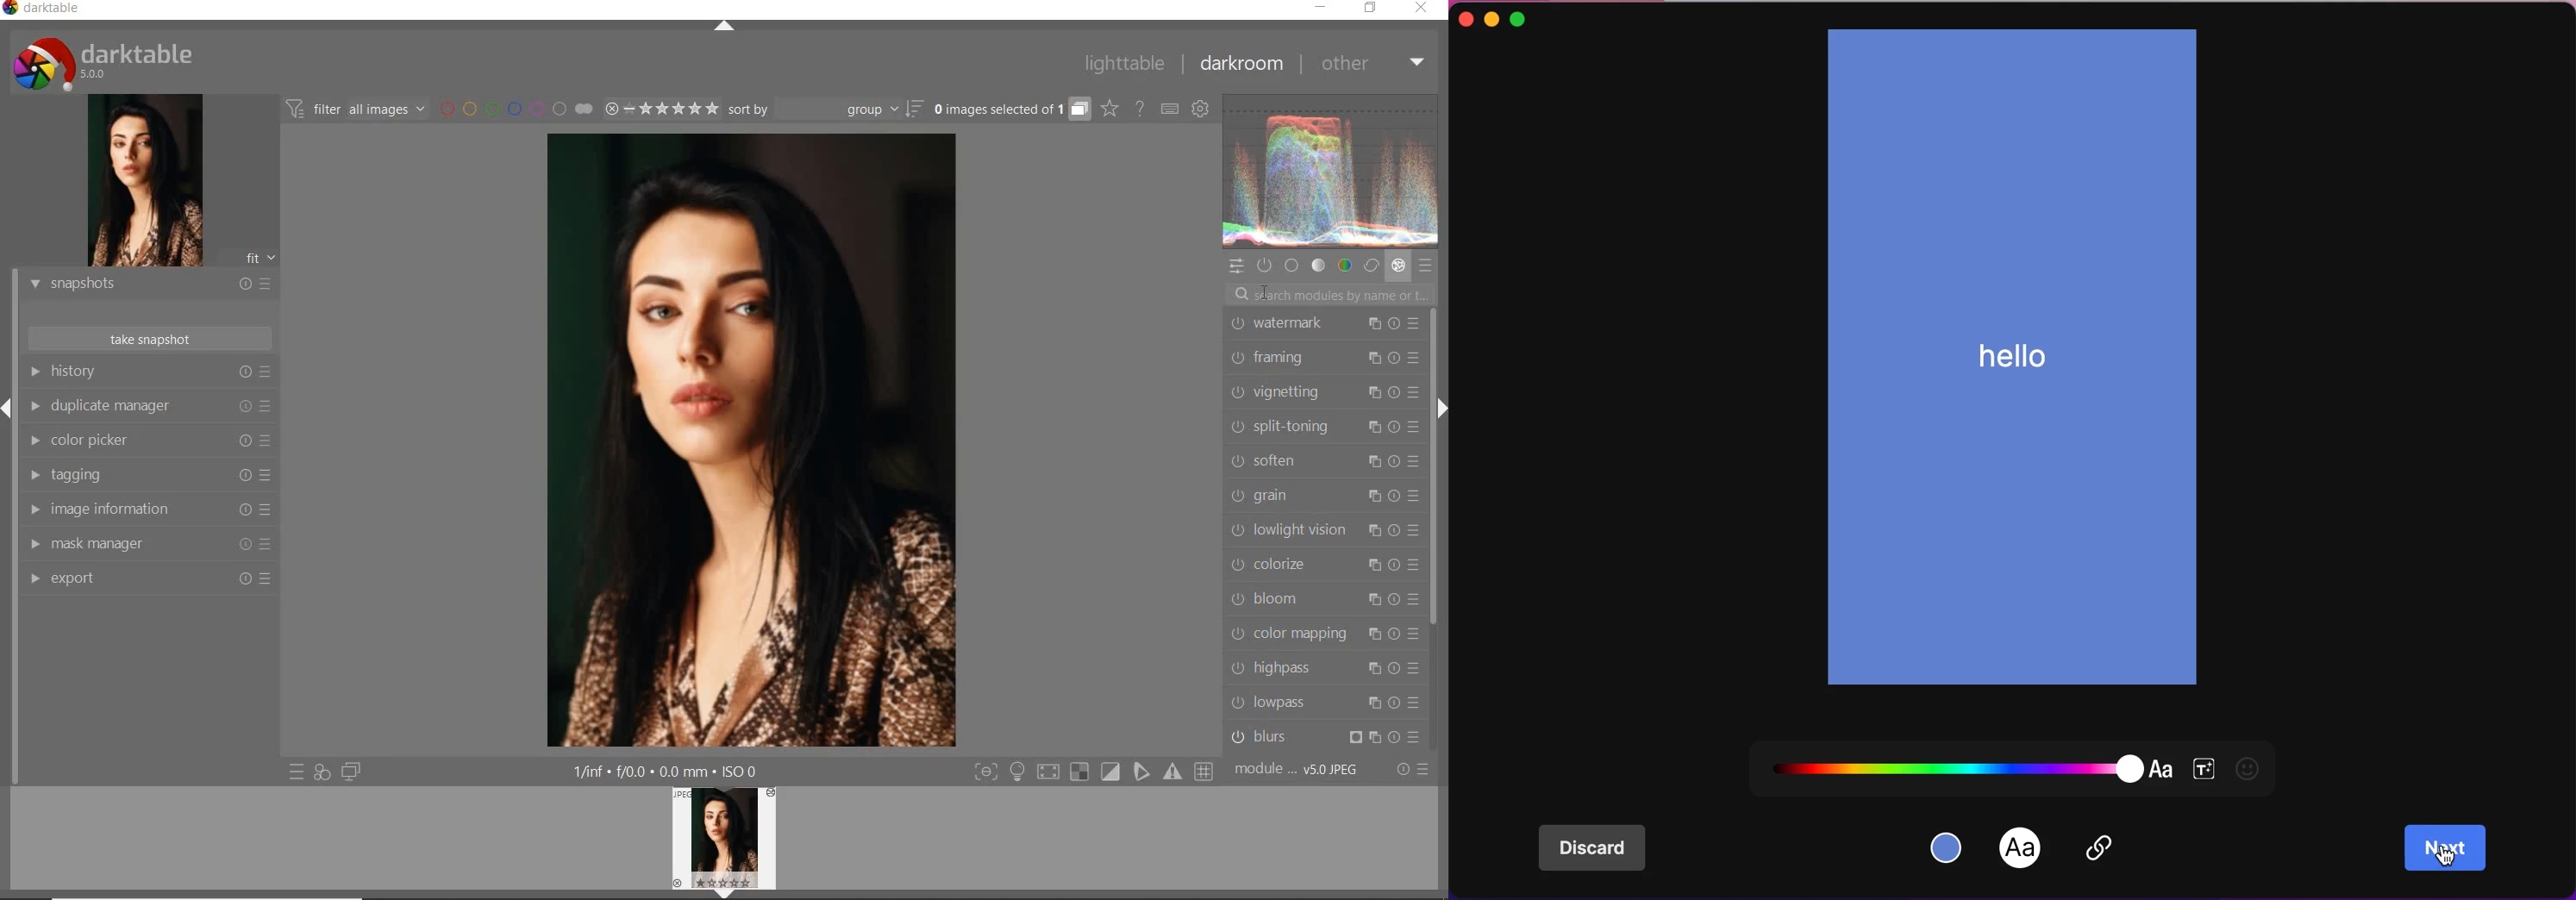 The height and width of the screenshot is (924, 2576). Describe the element at coordinates (726, 27) in the screenshot. I see `expand/collapse` at that location.